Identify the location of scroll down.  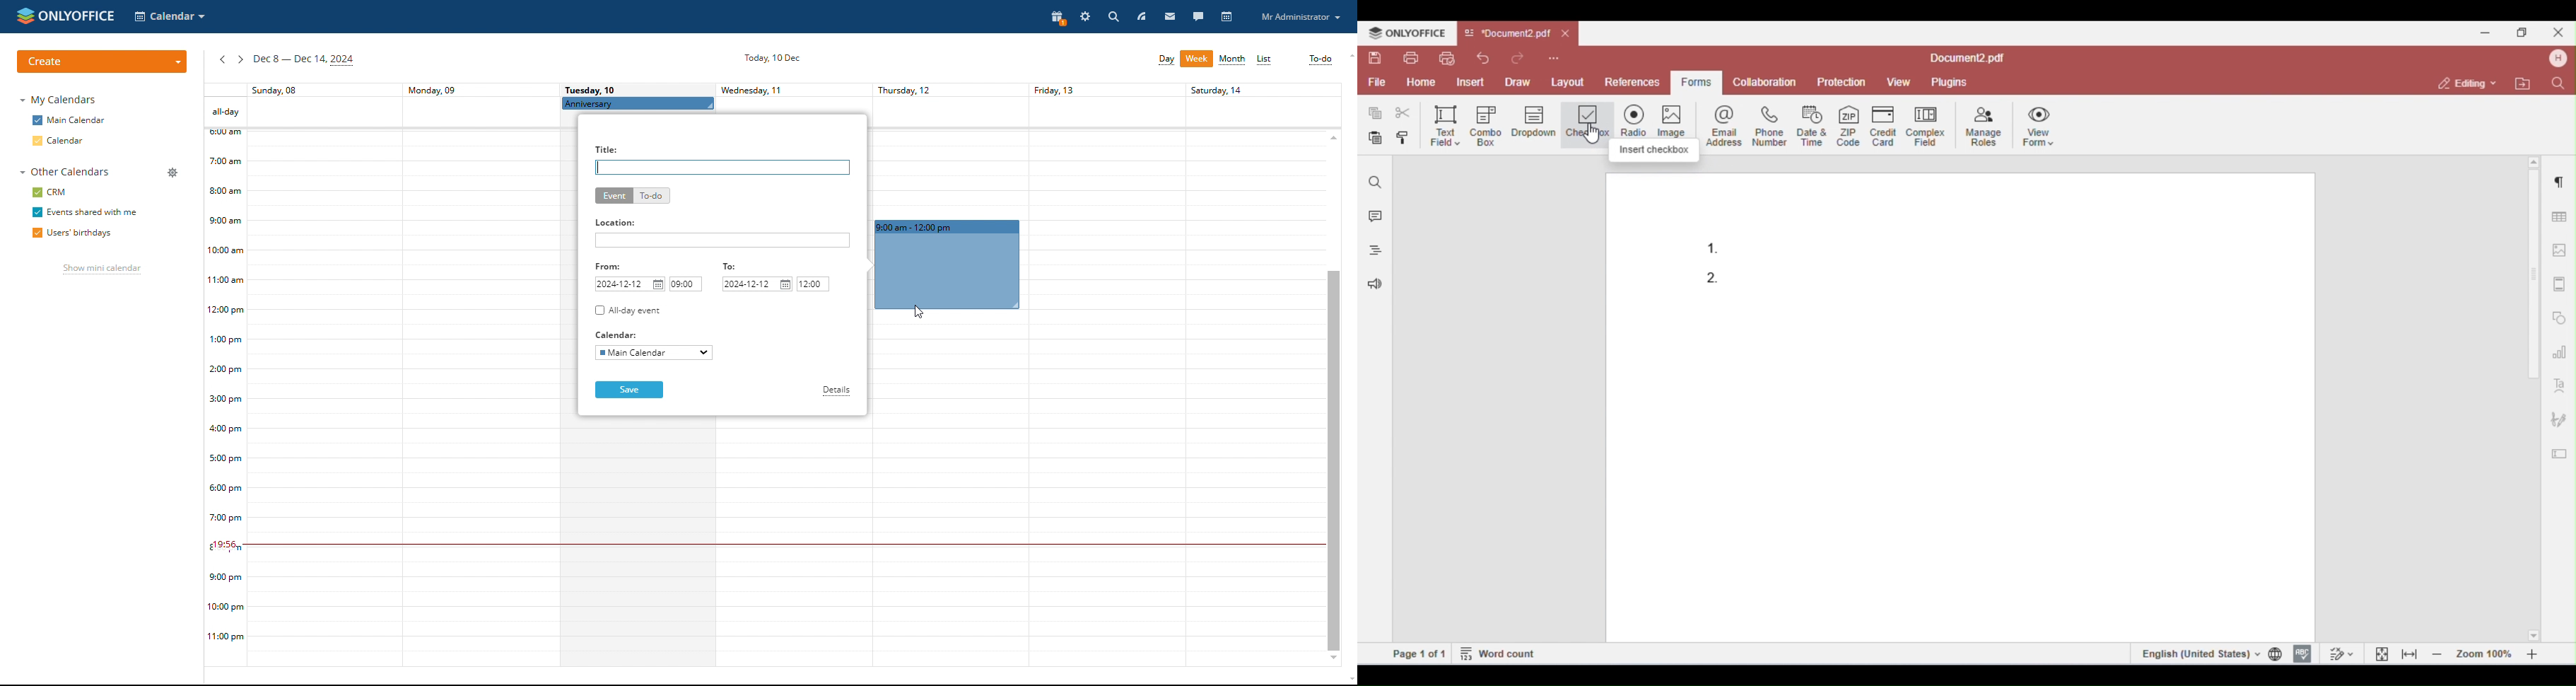
(1349, 681).